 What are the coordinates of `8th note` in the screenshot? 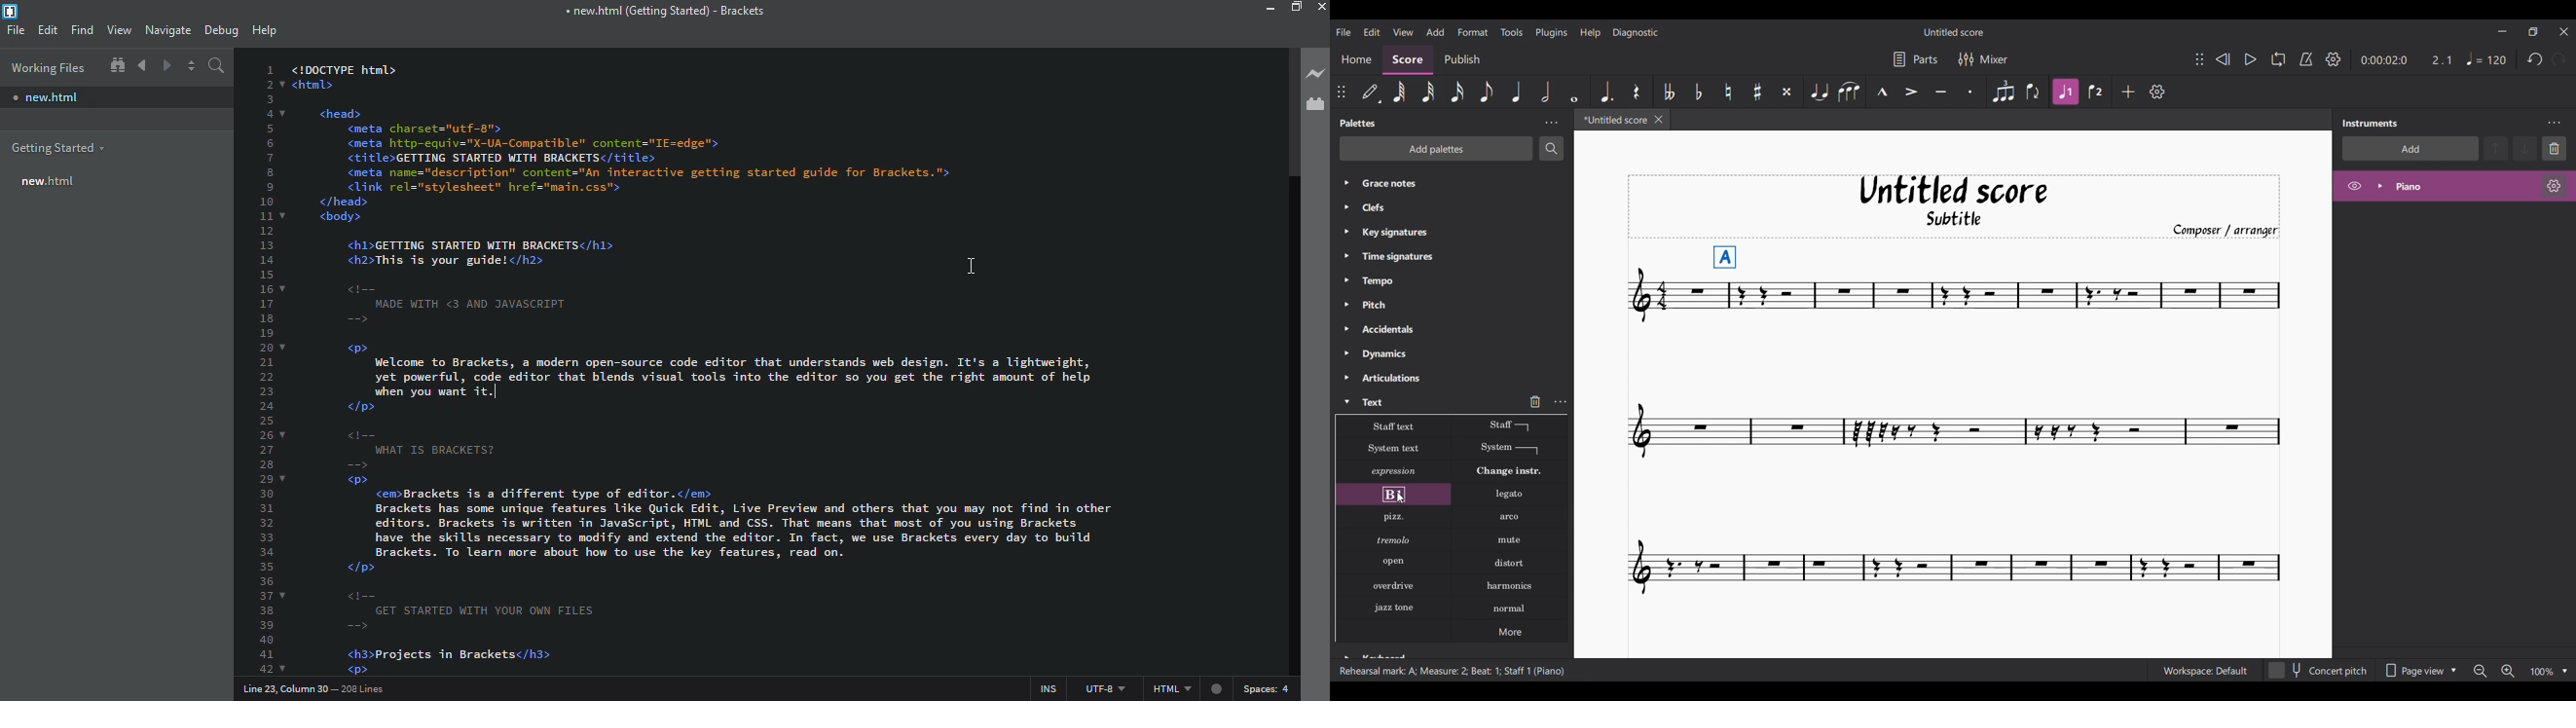 It's located at (1484, 90).